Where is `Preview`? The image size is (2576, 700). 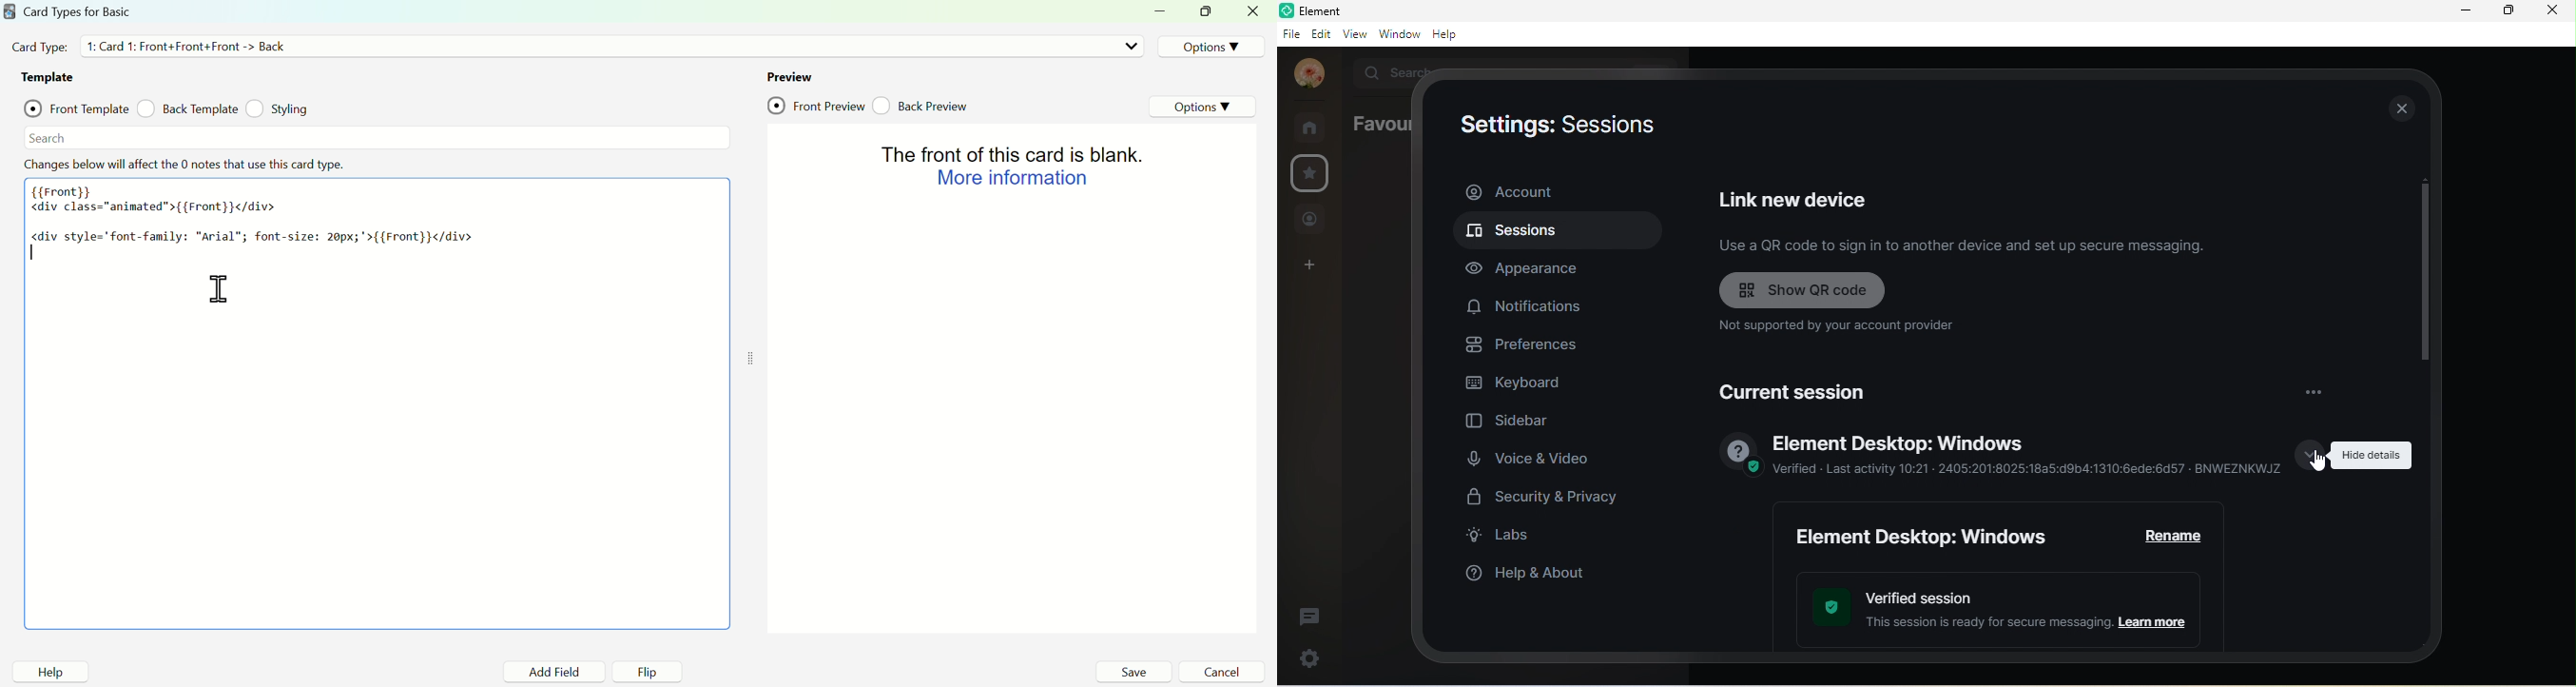 Preview is located at coordinates (790, 77).